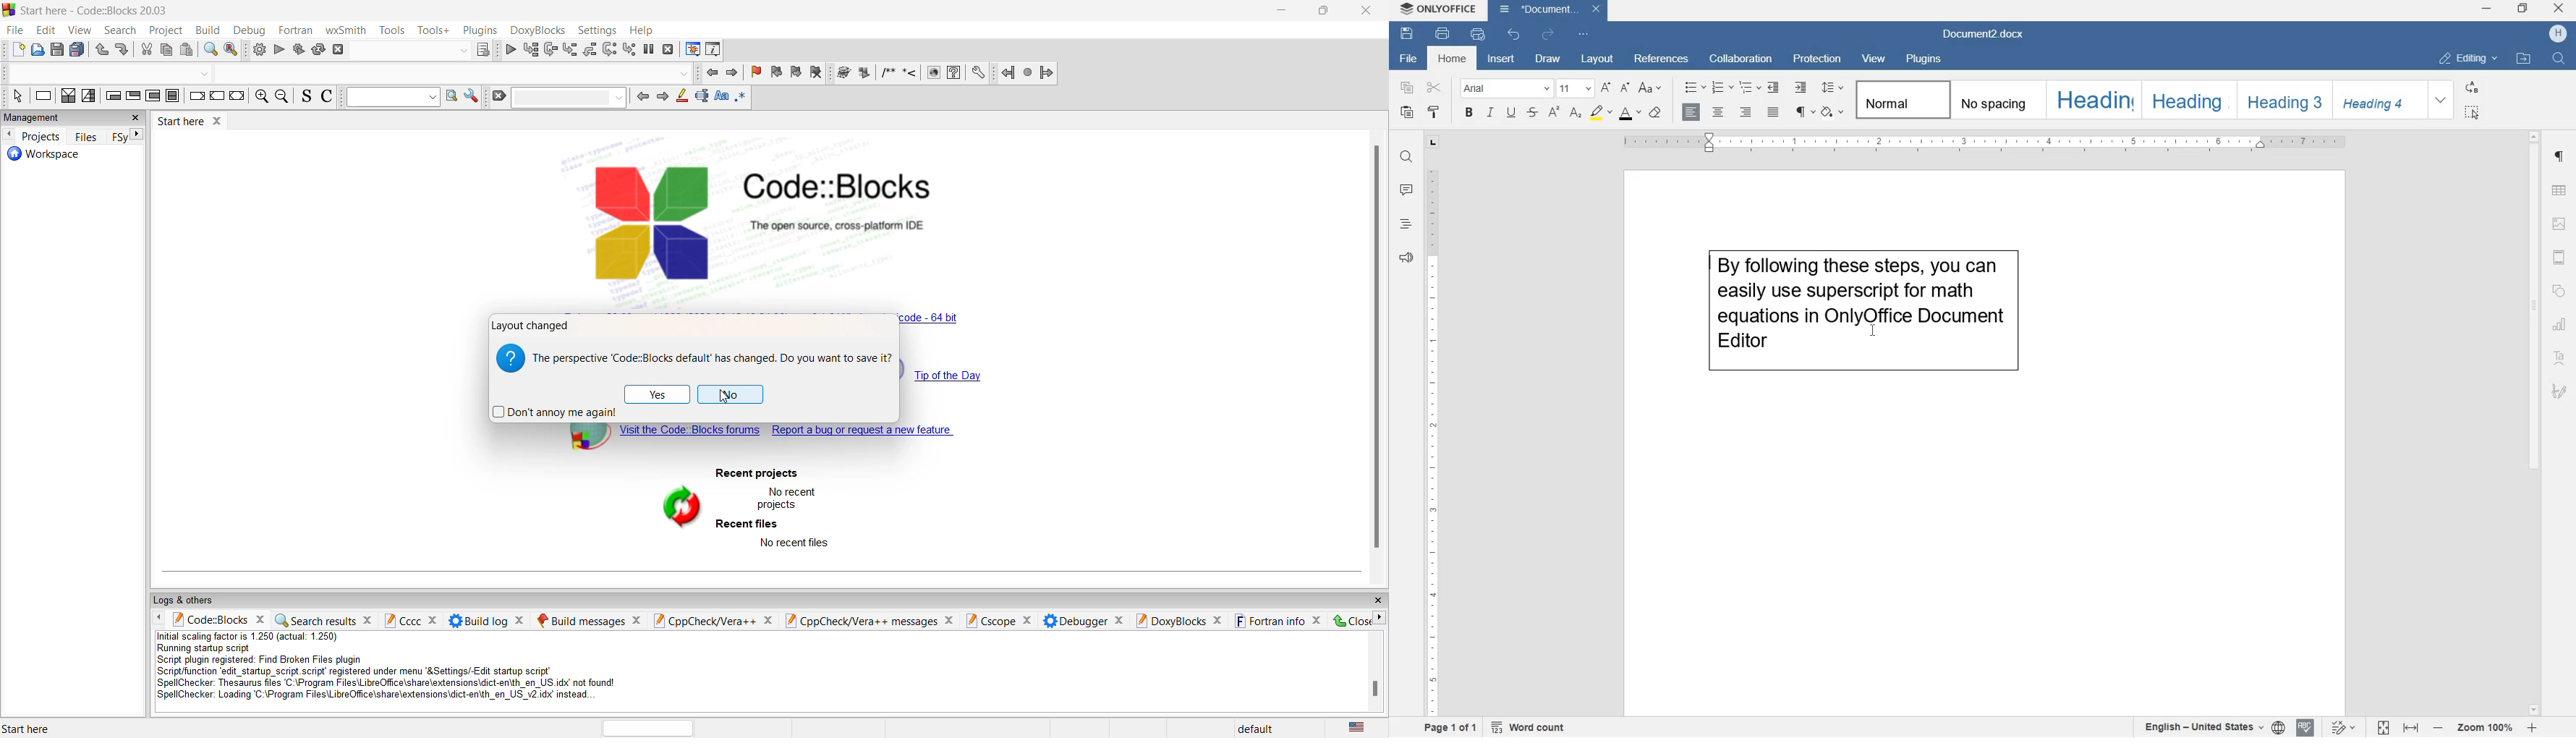  What do you see at coordinates (1501, 59) in the screenshot?
I see `insert` at bounding box center [1501, 59].